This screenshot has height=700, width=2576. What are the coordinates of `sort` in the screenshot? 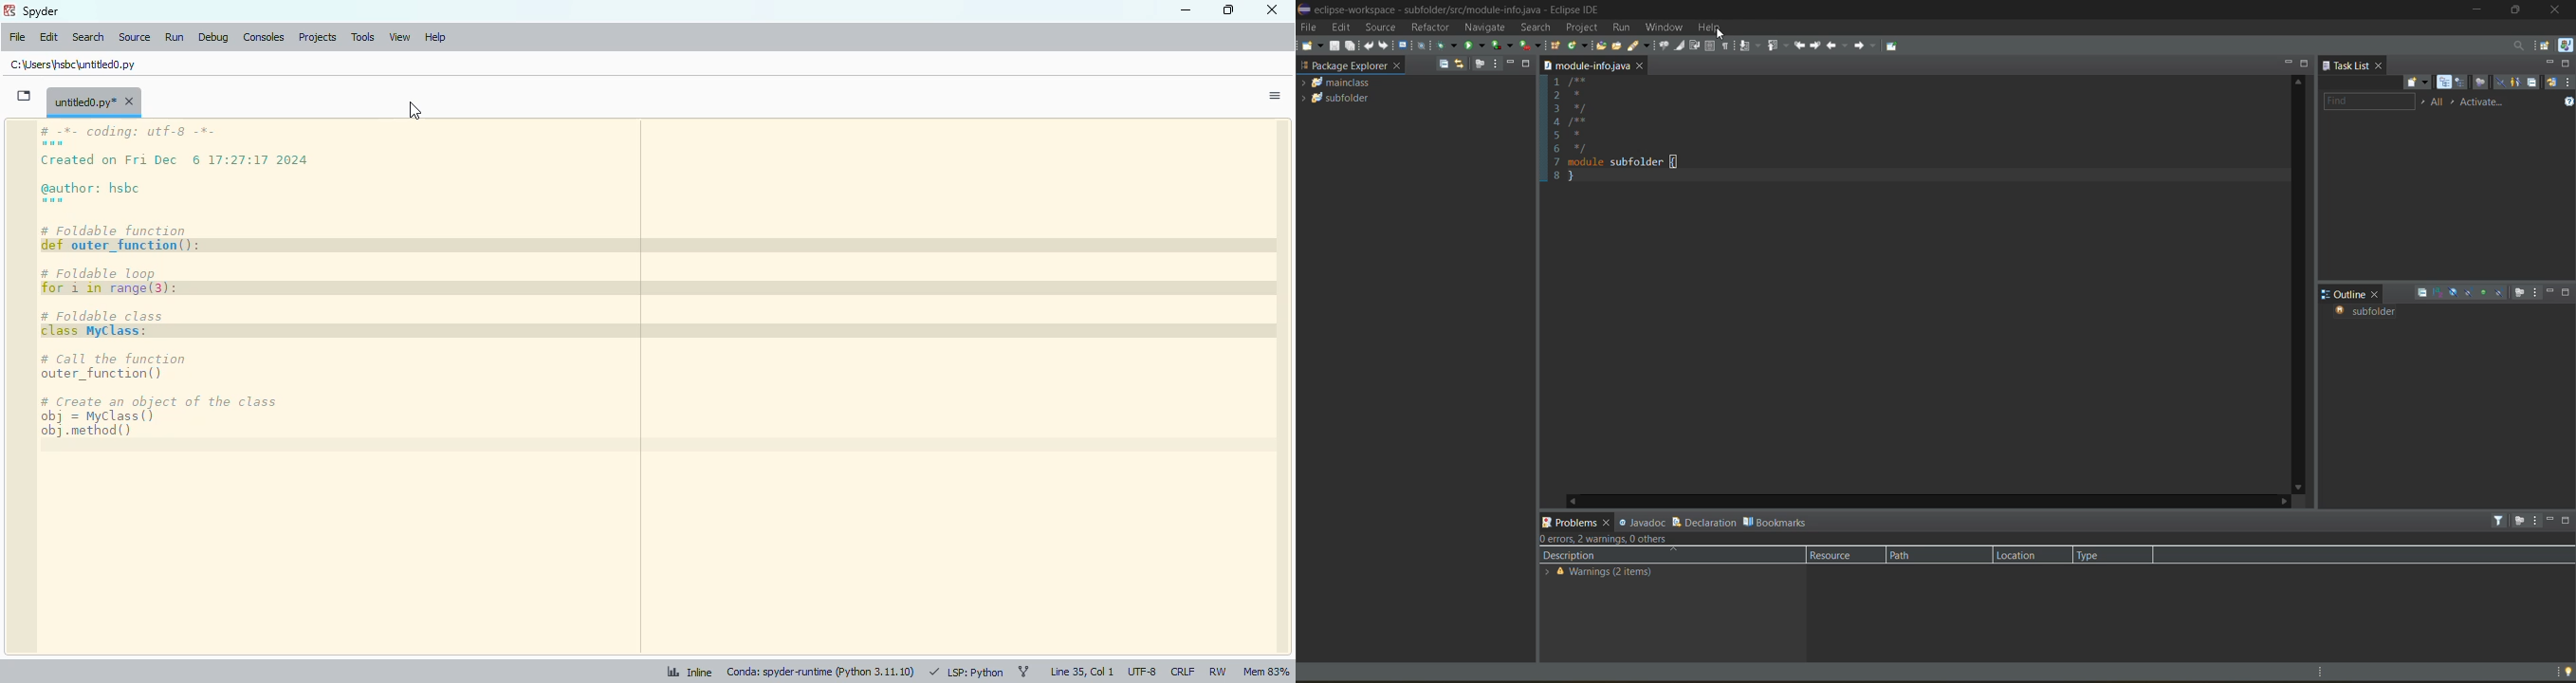 It's located at (2439, 292).